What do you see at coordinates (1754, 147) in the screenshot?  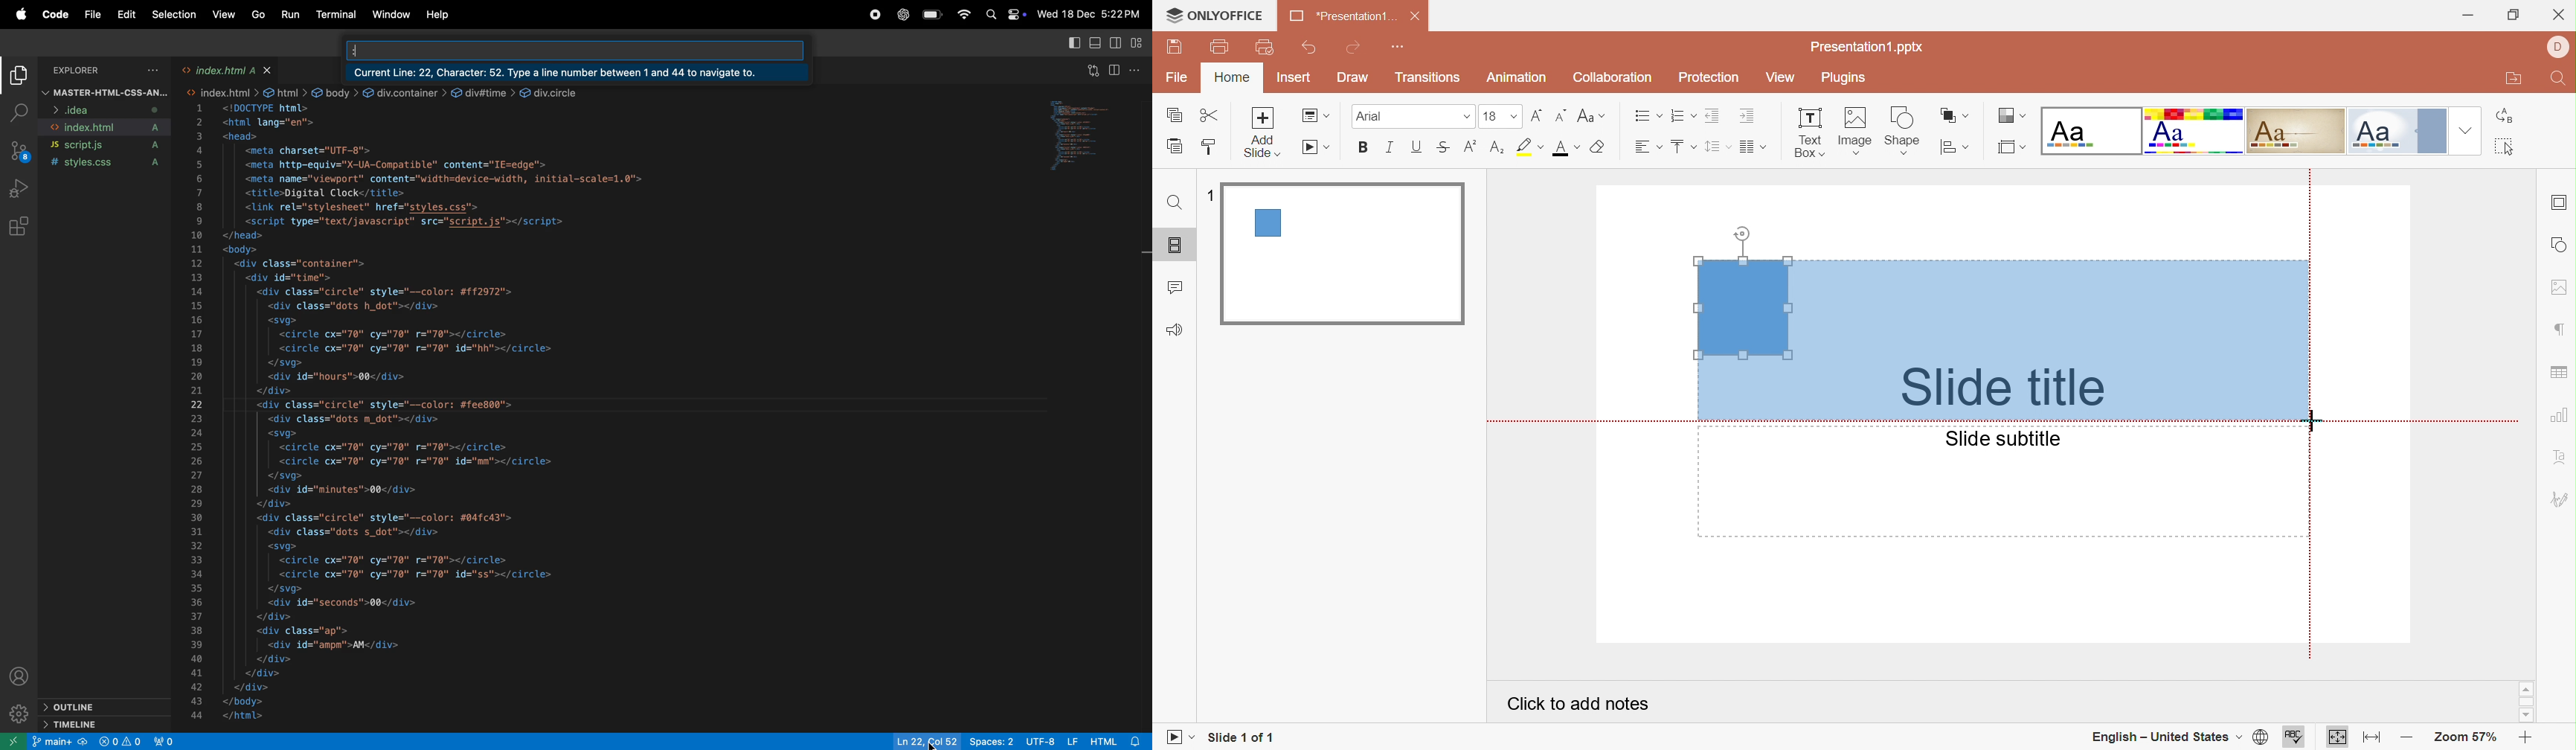 I see `Insert columns` at bounding box center [1754, 147].